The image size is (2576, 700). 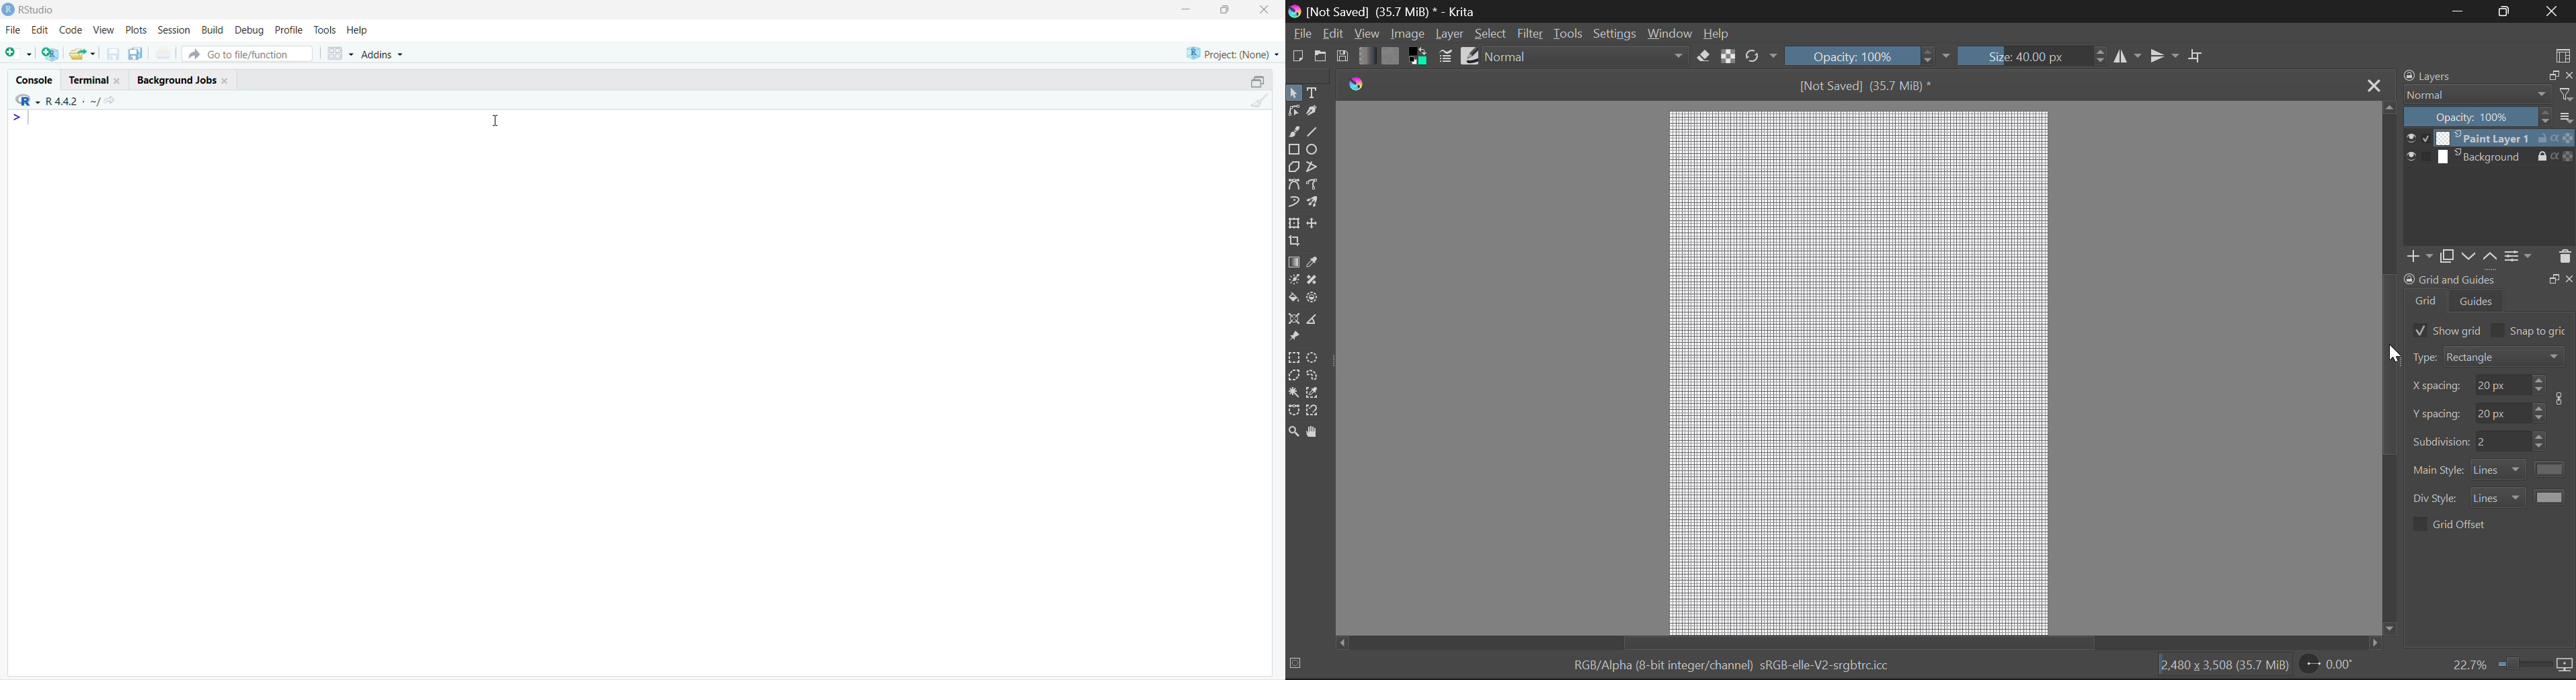 What do you see at coordinates (71, 29) in the screenshot?
I see `Code` at bounding box center [71, 29].